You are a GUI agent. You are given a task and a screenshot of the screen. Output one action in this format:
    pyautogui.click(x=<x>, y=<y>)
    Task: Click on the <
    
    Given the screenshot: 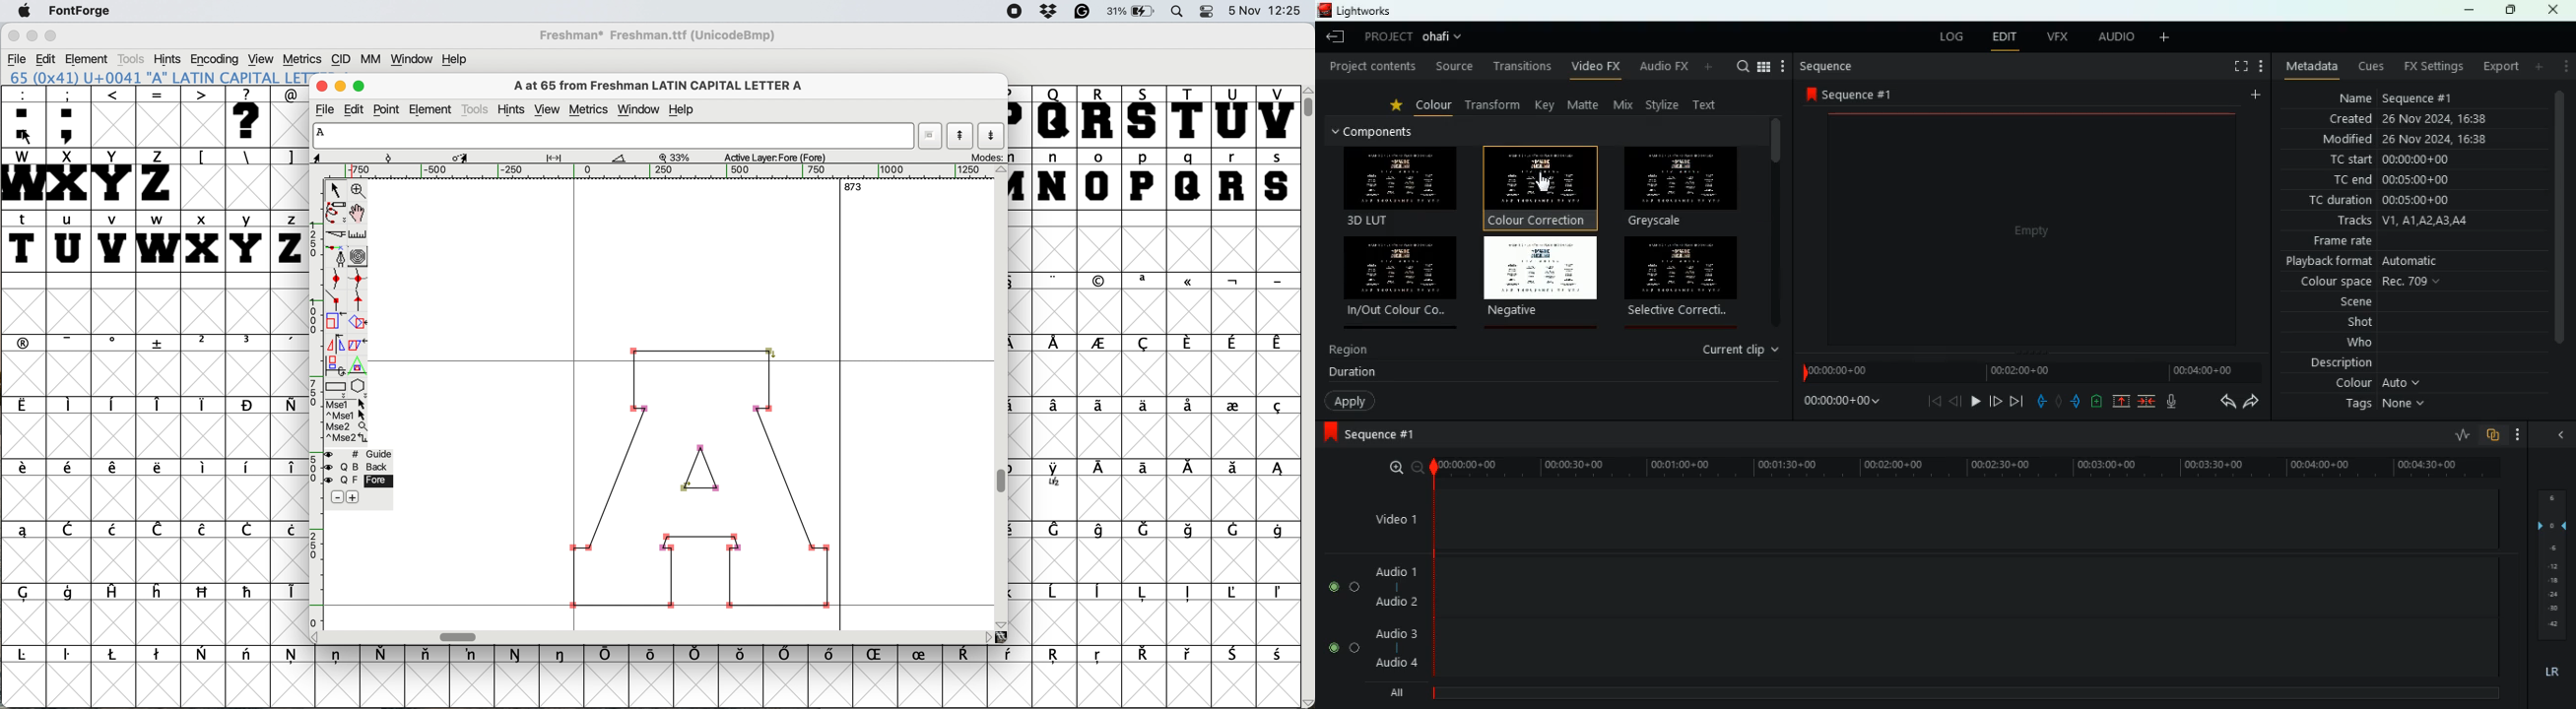 What is the action you would take?
    pyautogui.click(x=114, y=116)
    